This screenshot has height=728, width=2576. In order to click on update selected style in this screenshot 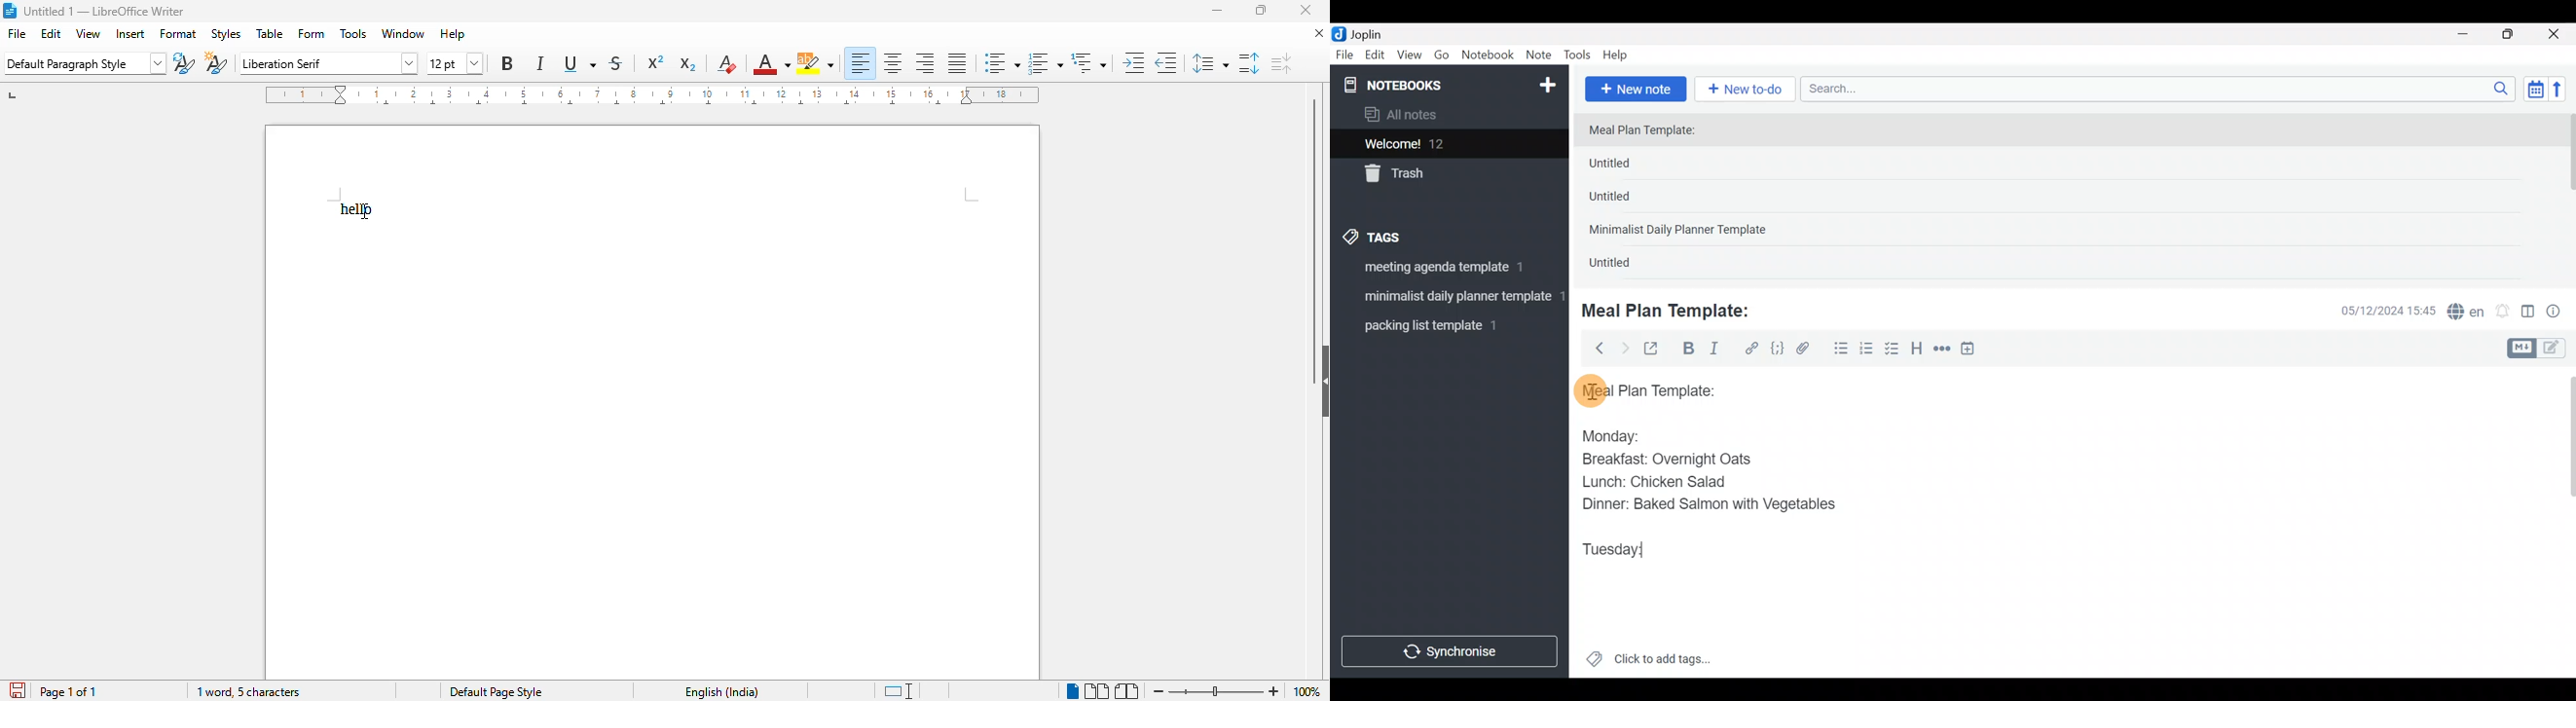, I will do `click(184, 63)`.